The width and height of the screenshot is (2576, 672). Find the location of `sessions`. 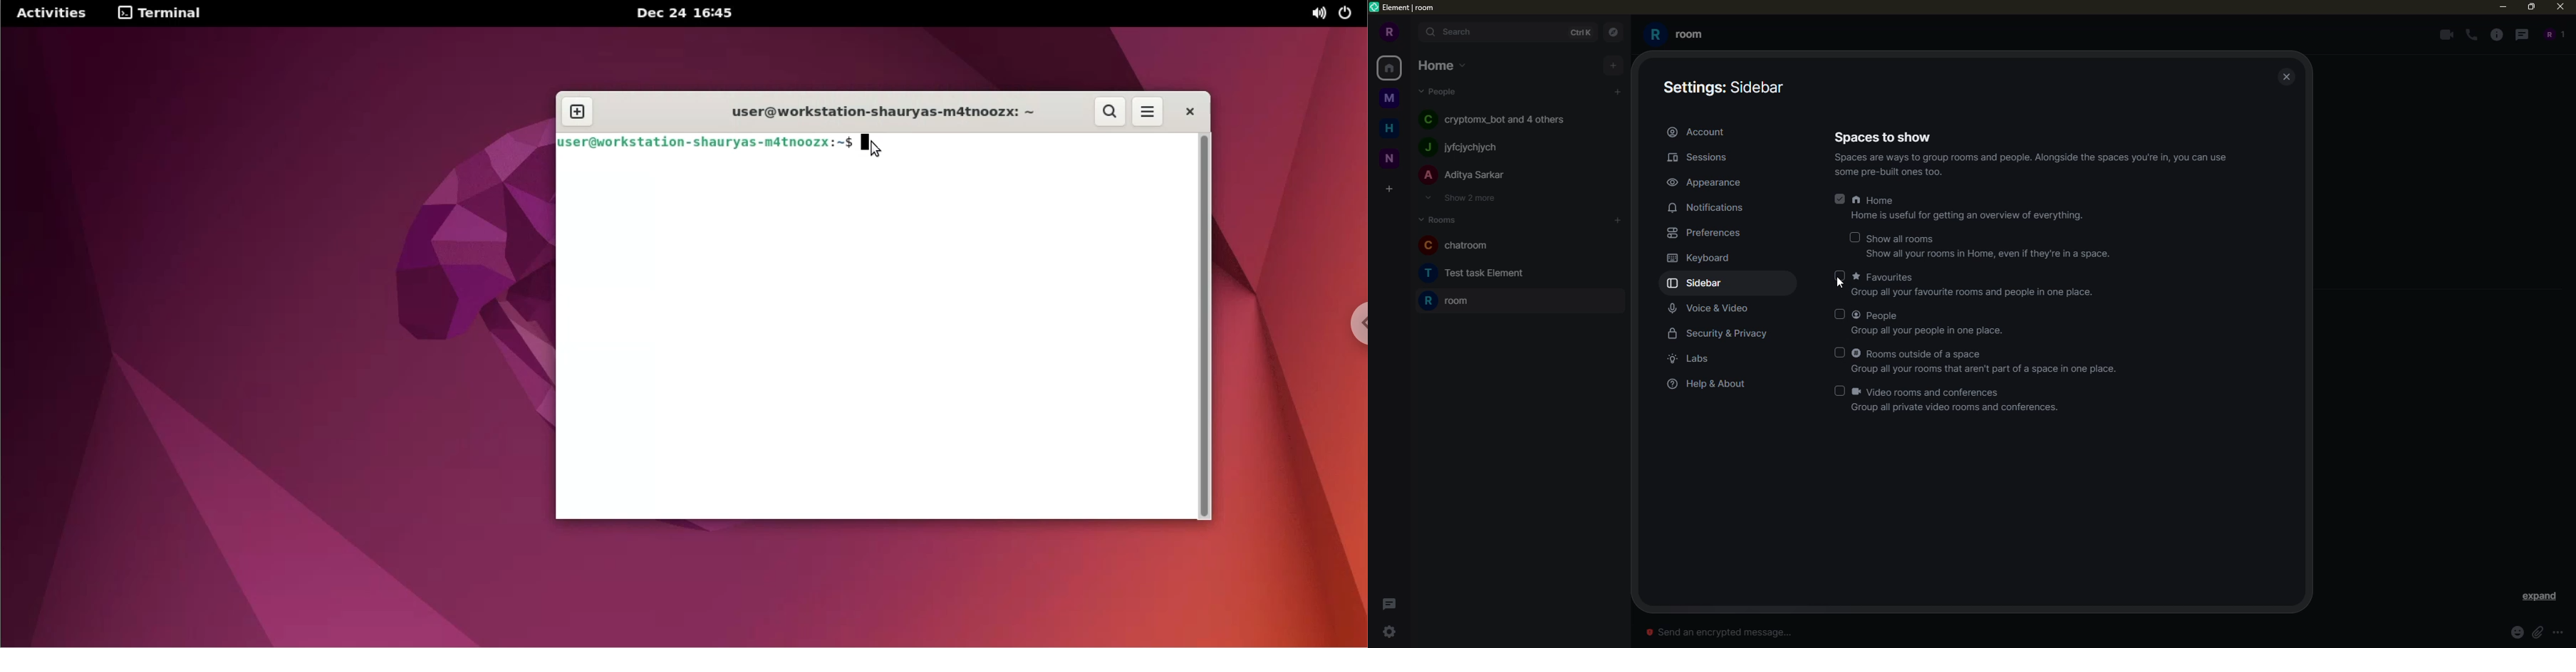

sessions is located at coordinates (1701, 157).